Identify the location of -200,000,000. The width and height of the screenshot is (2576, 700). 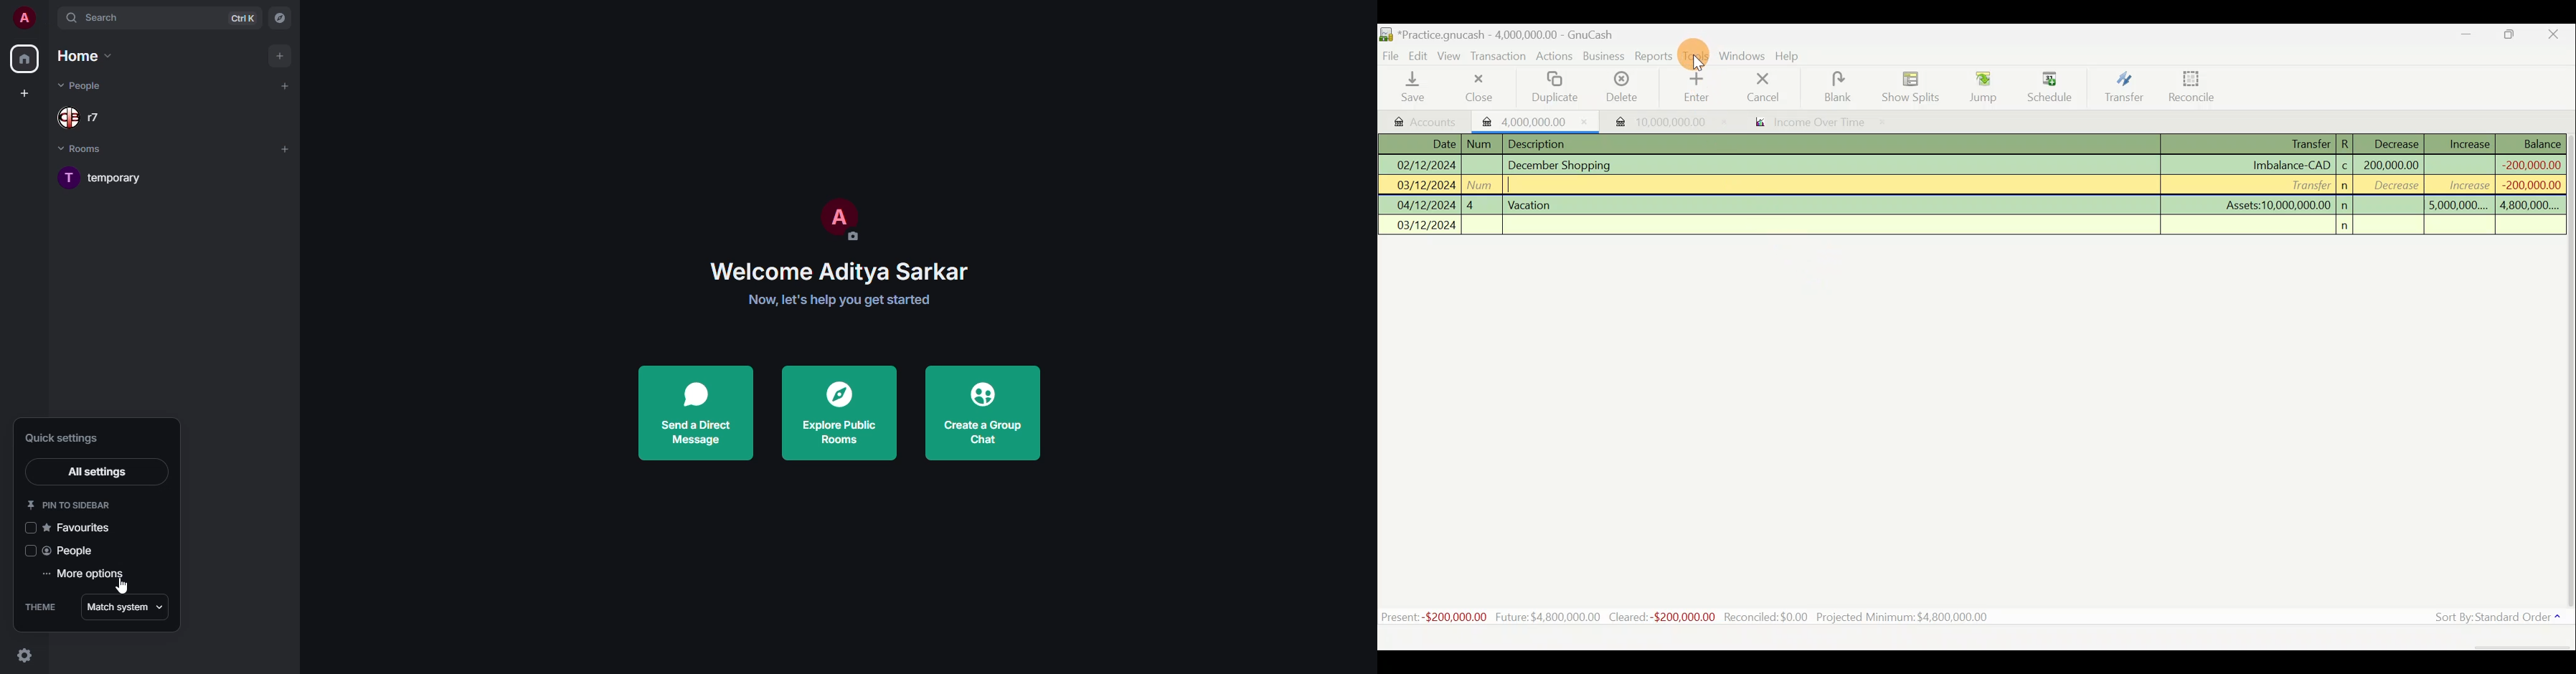
(2527, 185).